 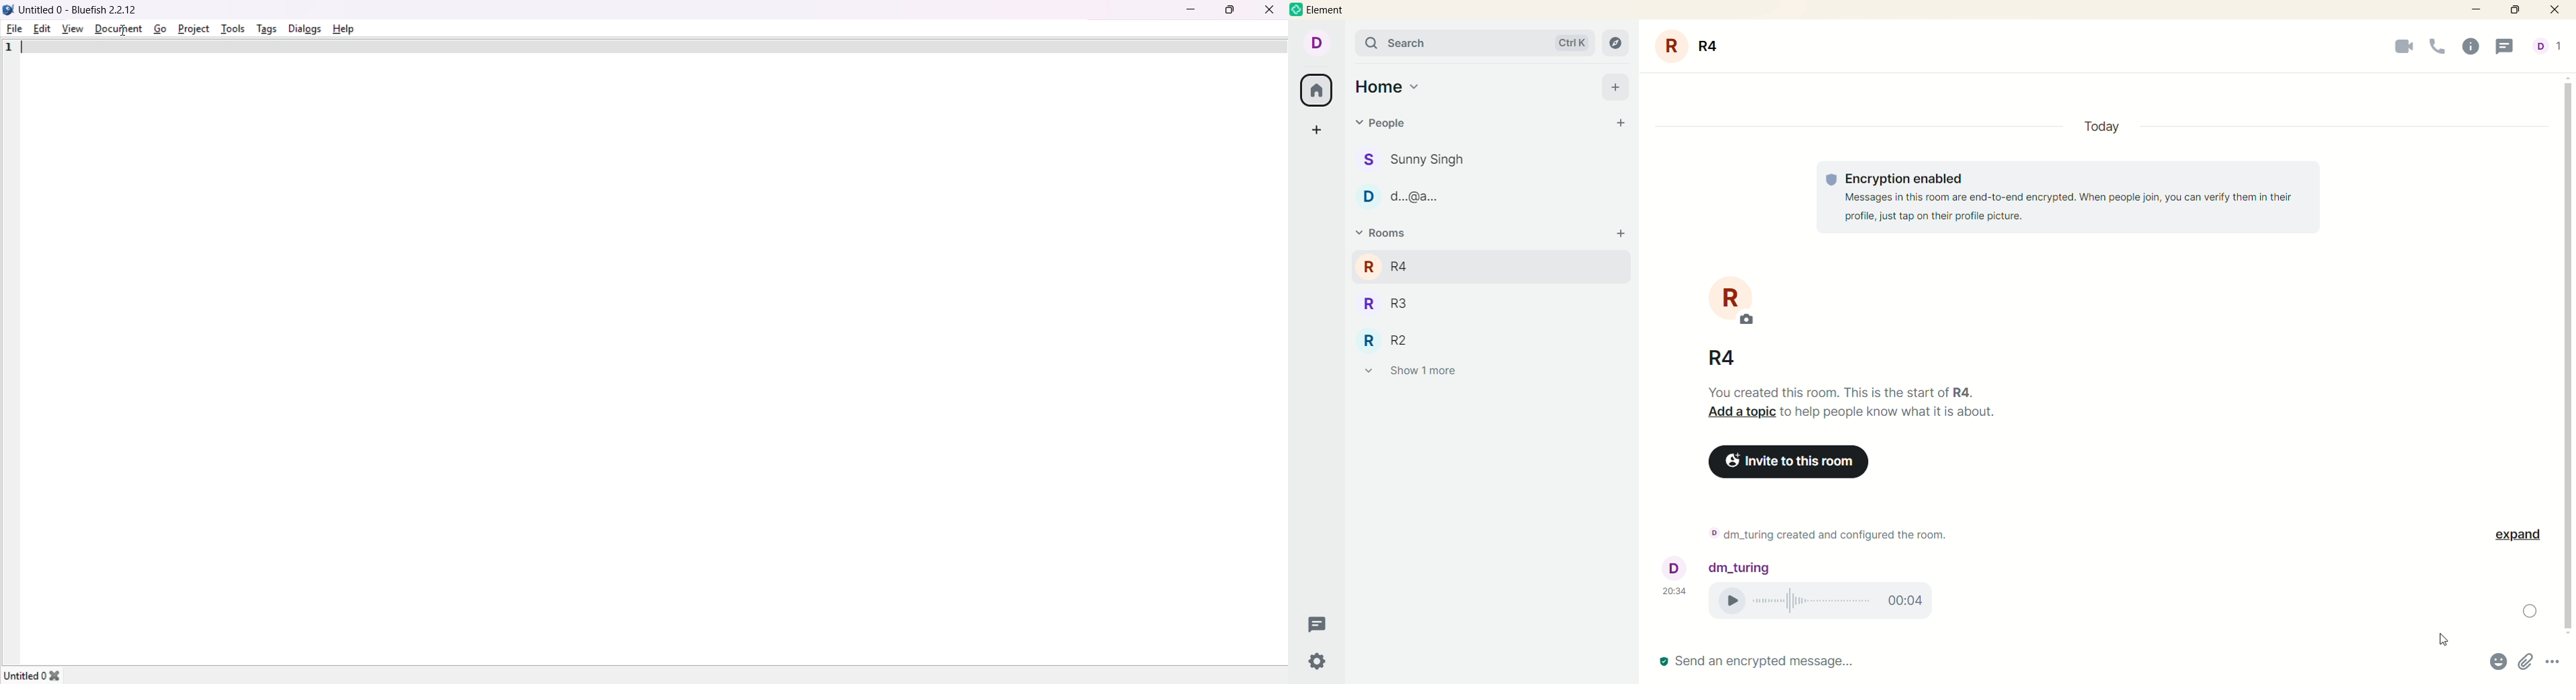 I want to click on people, so click(x=2547, y=48).